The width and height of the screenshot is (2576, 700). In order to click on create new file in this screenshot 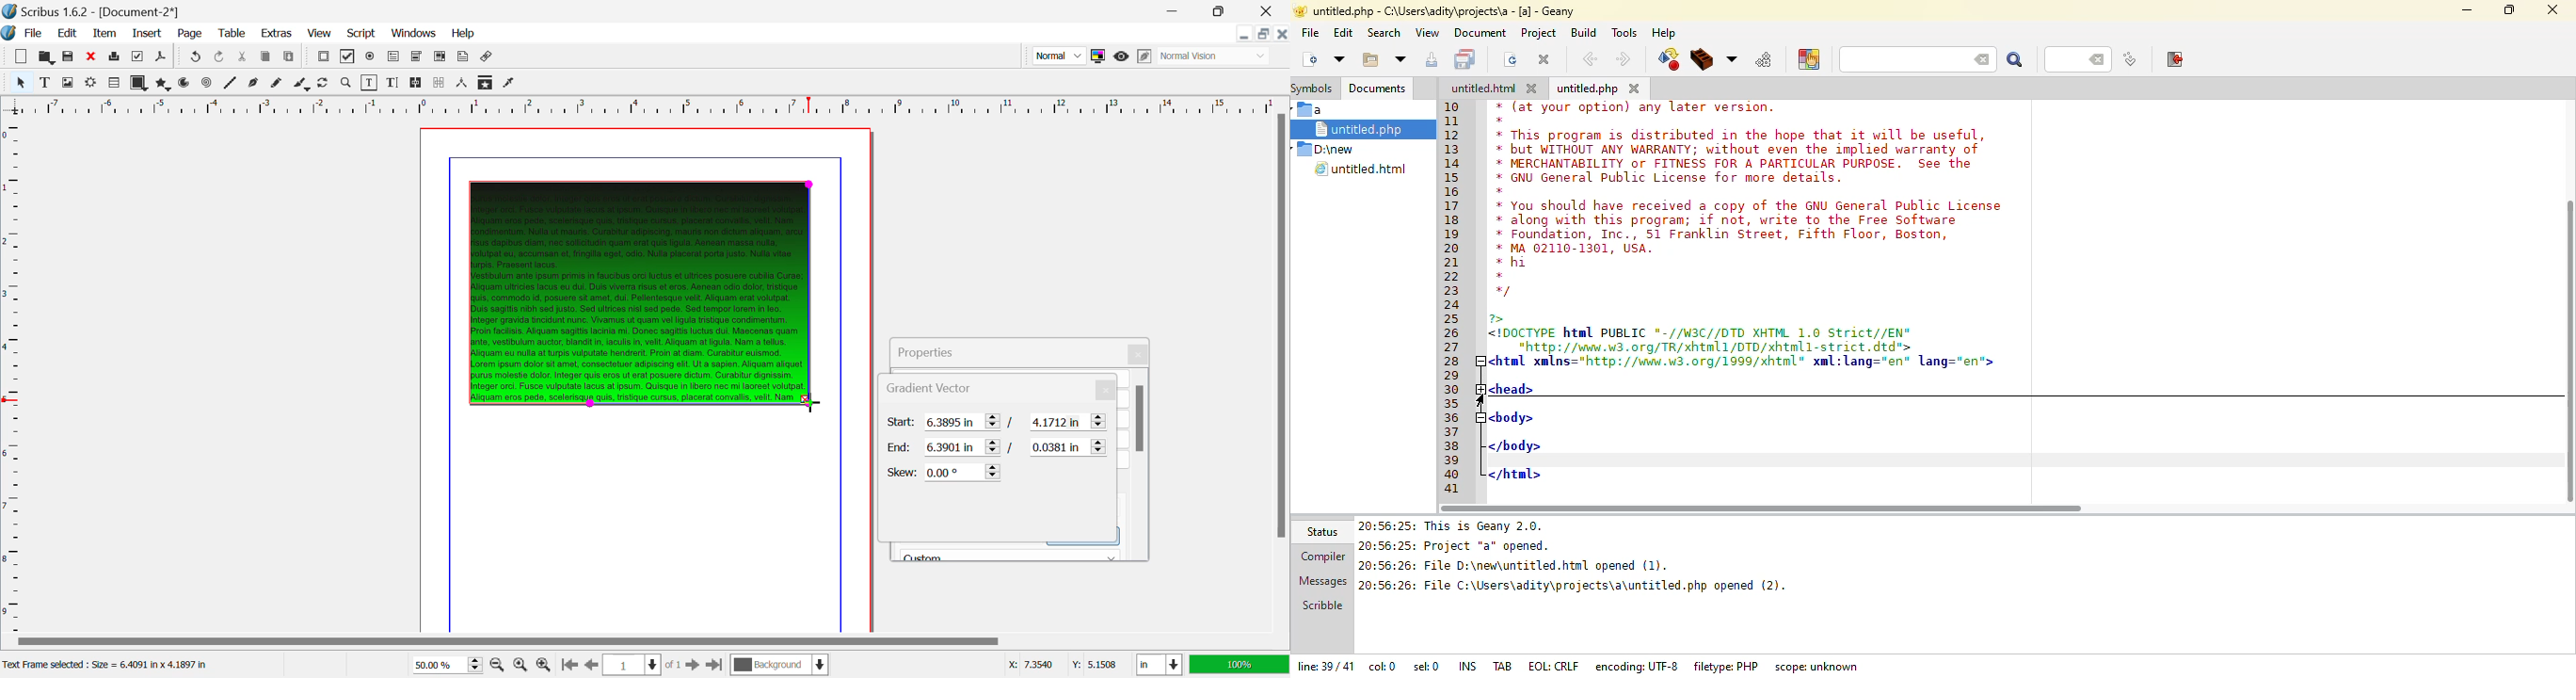, I will do `click(1308, 58)`.